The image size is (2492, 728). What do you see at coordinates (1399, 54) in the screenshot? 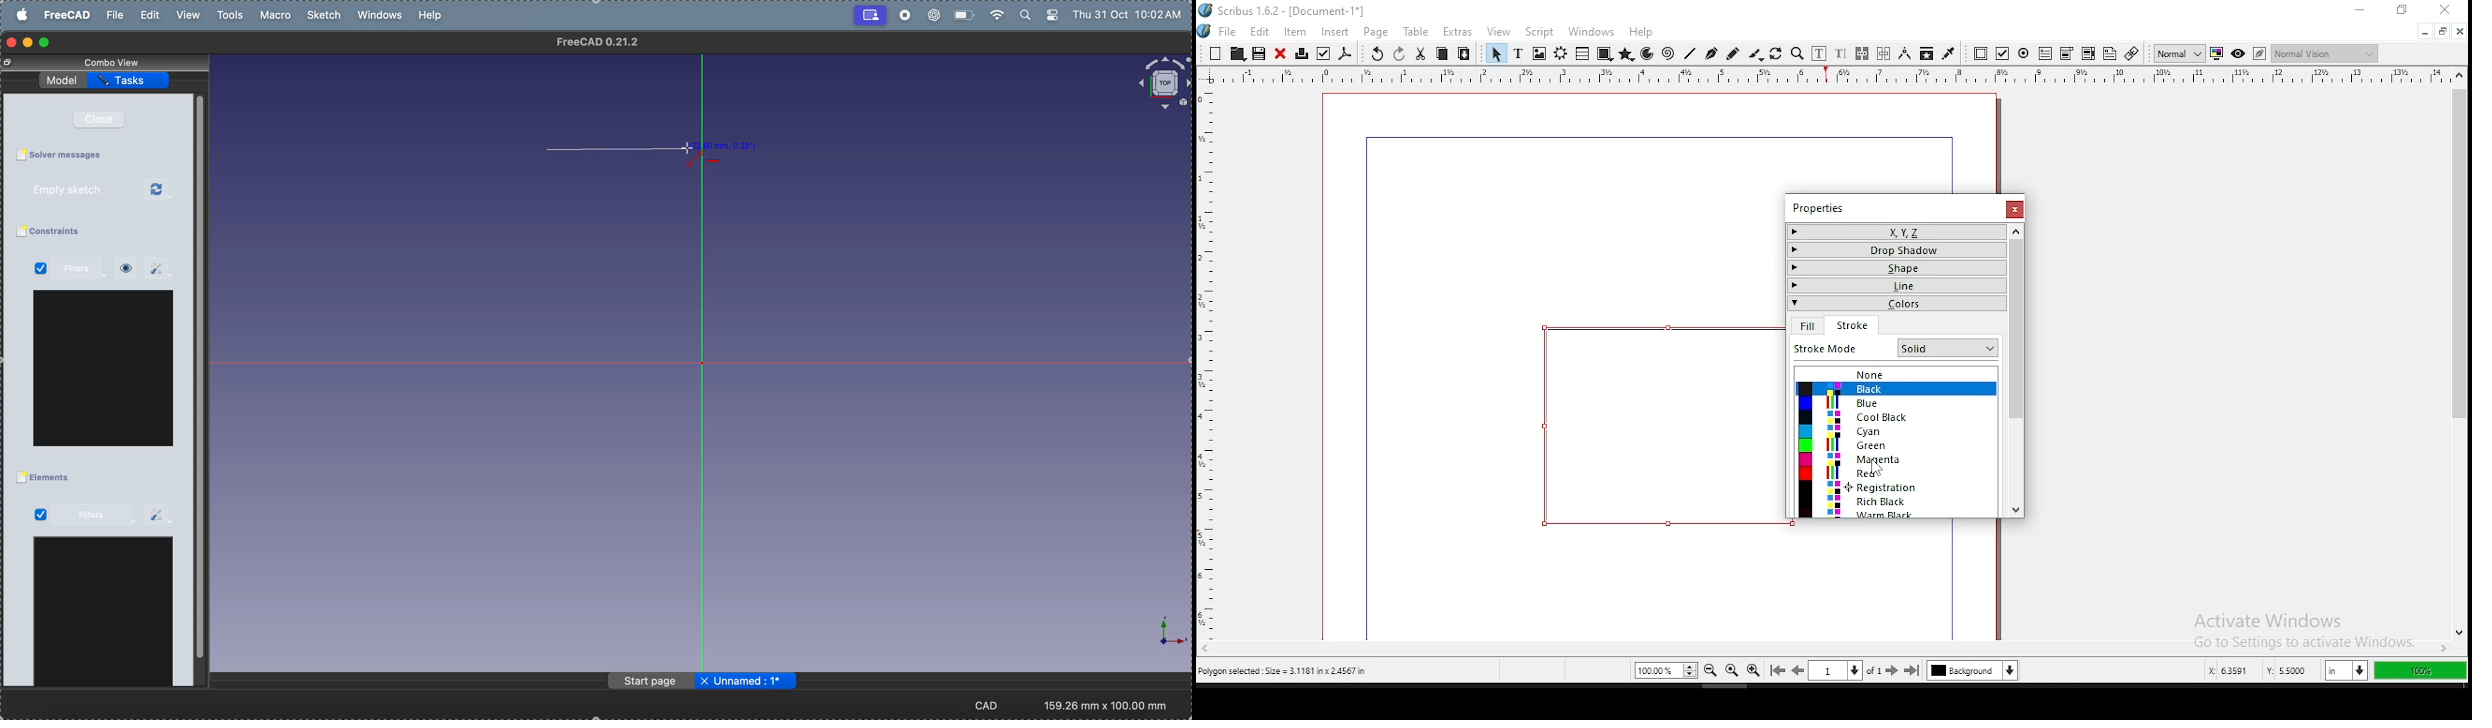
I see `redo` at bounding box center [1399, 54].